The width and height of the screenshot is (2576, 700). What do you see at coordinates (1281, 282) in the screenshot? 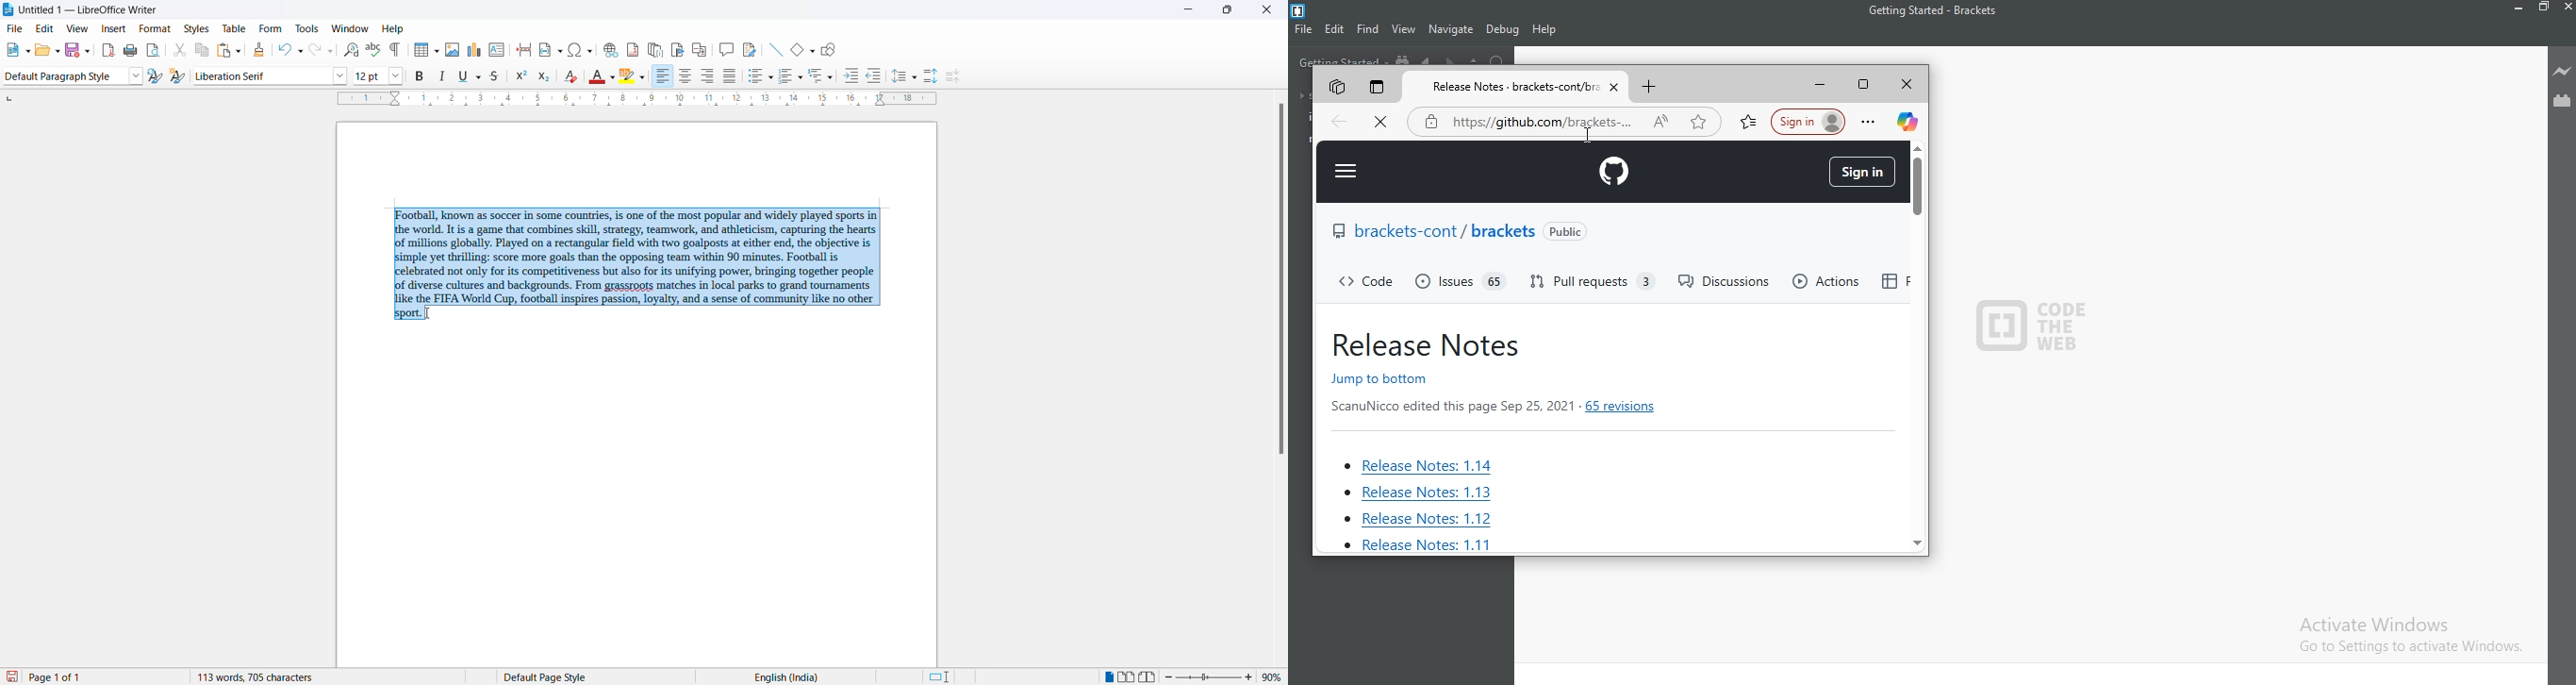
I see `scrollbar` at bounding box center [1281, 282].